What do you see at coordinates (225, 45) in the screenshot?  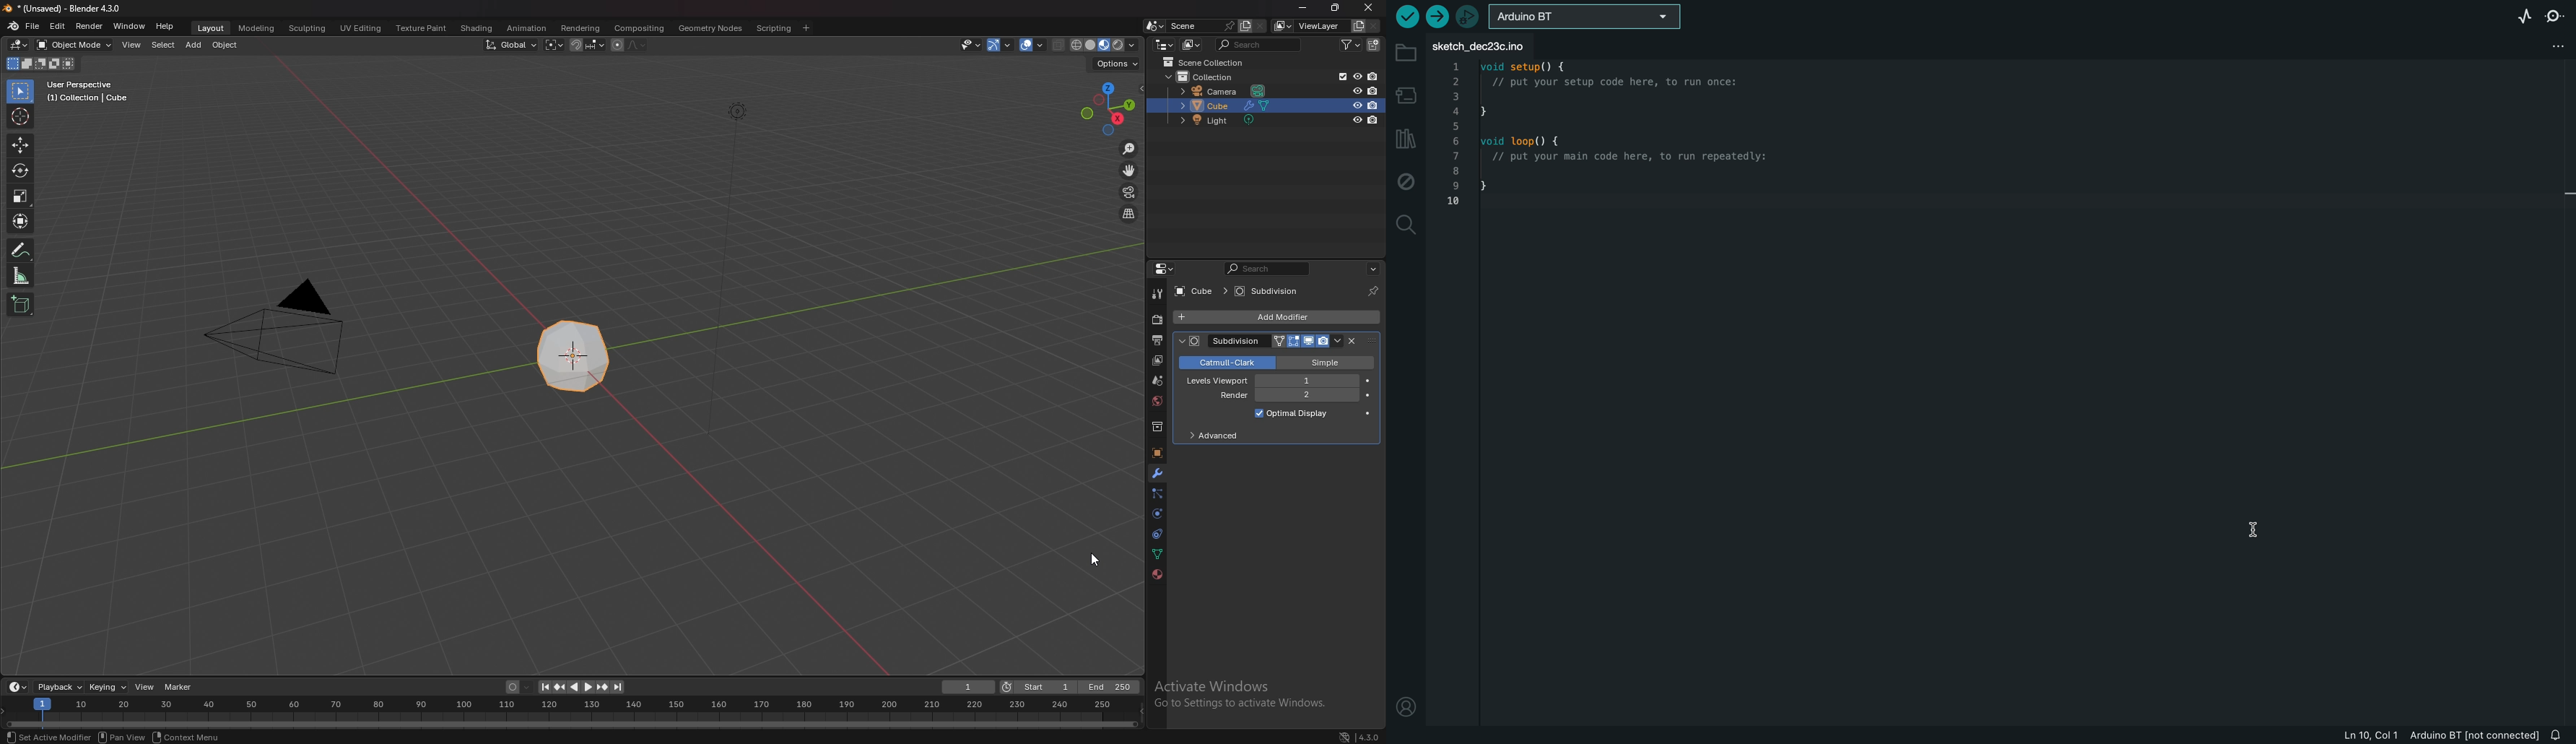 I see `object` at bounding box center [225, 45].